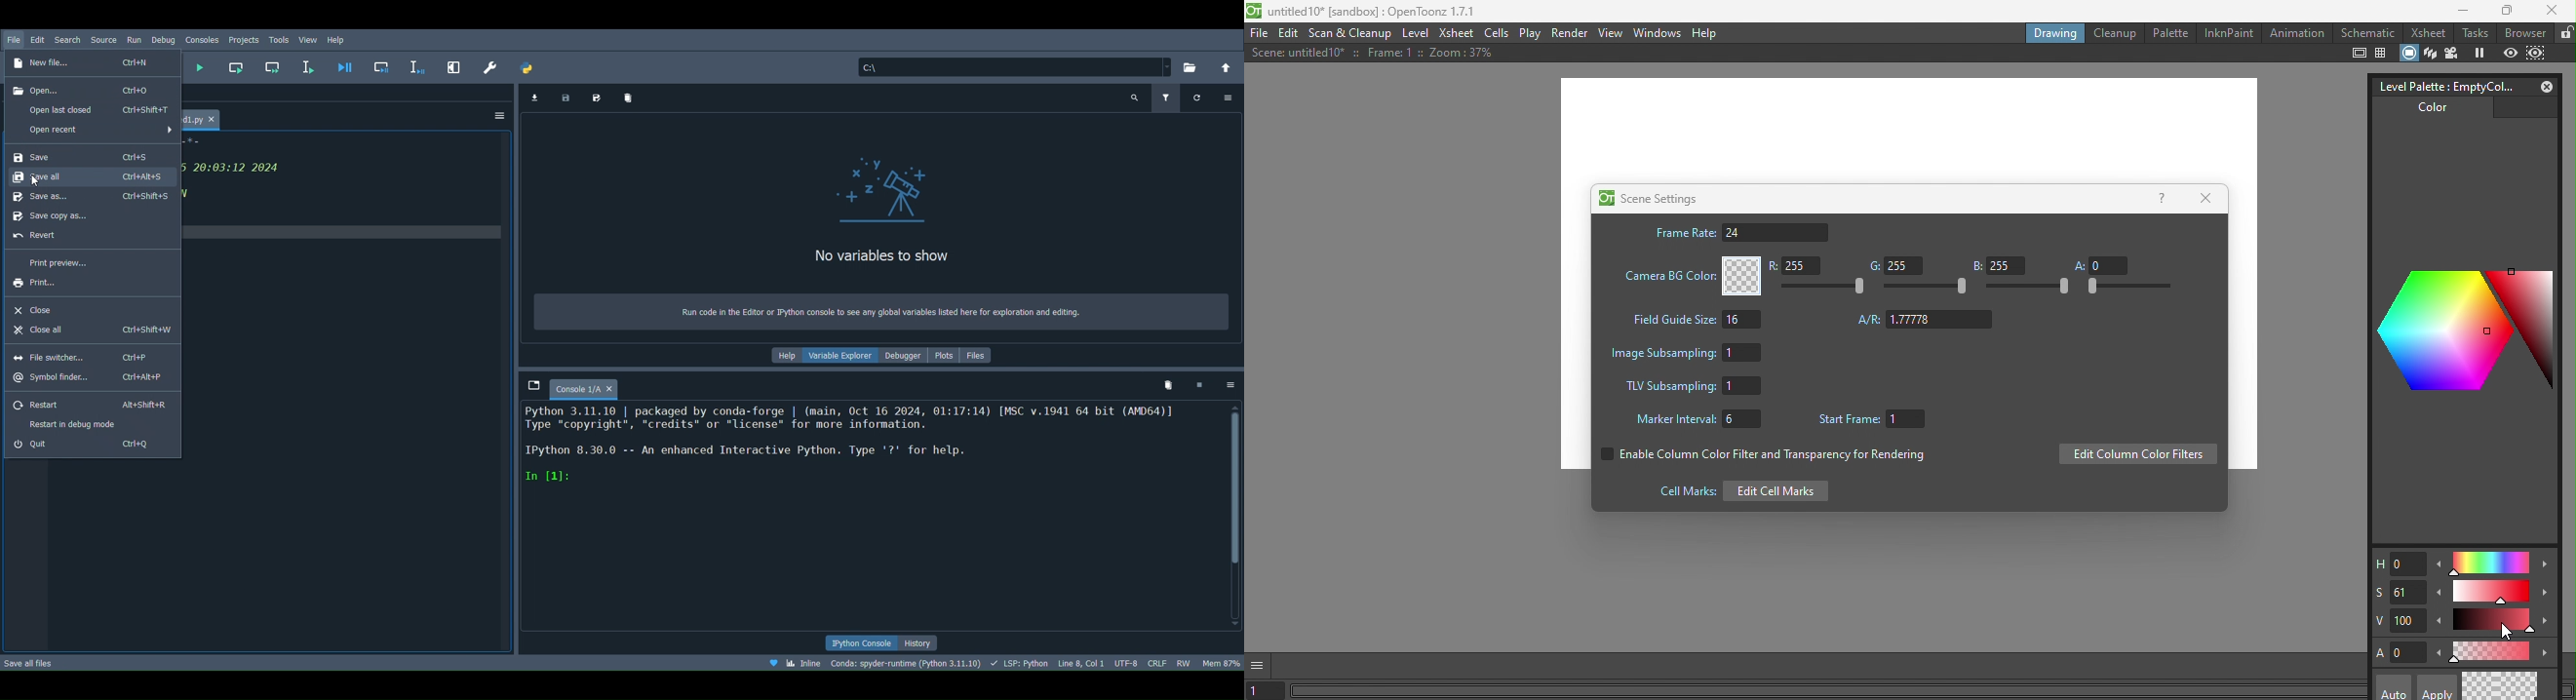 The width and height of the screenshot is (2576, 700). What do you see at coordinates (100, 111) in the screenshot?
I see `Open last closed` at bounding box center [100, 111].